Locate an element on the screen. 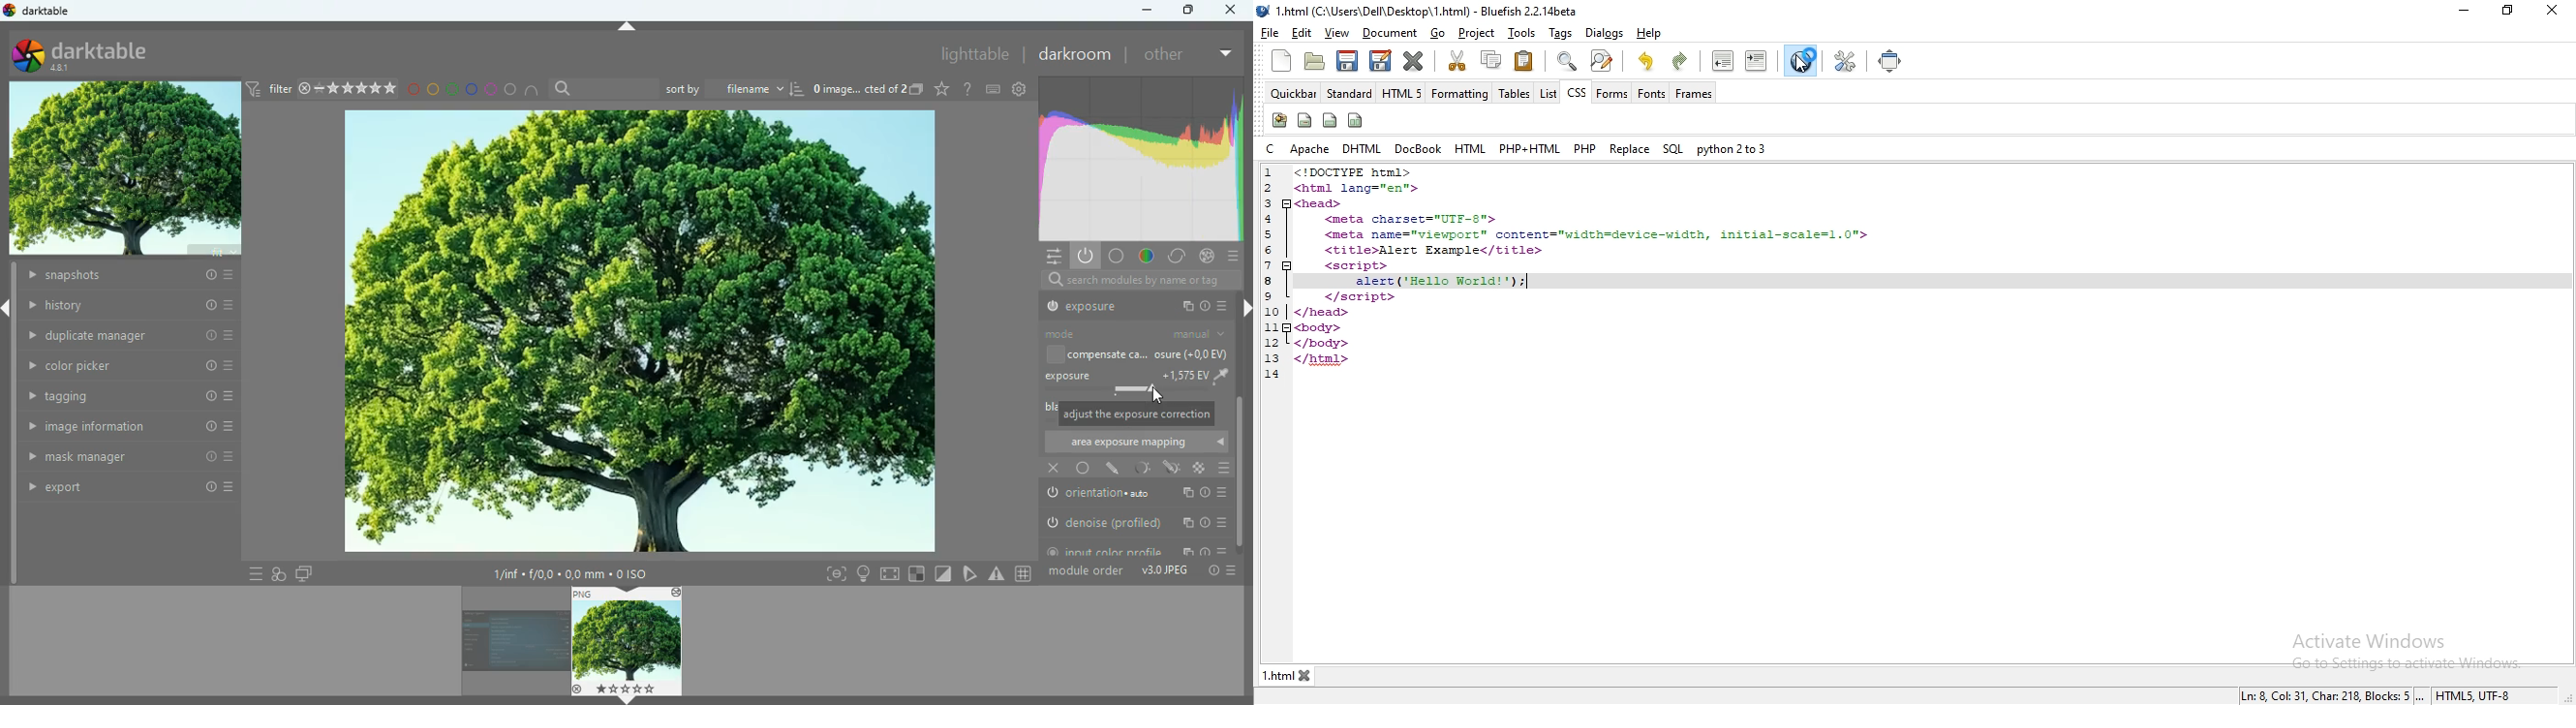 The width and height of the screenshot is (2576, 728). undo is located at coordinates (1647, 60).